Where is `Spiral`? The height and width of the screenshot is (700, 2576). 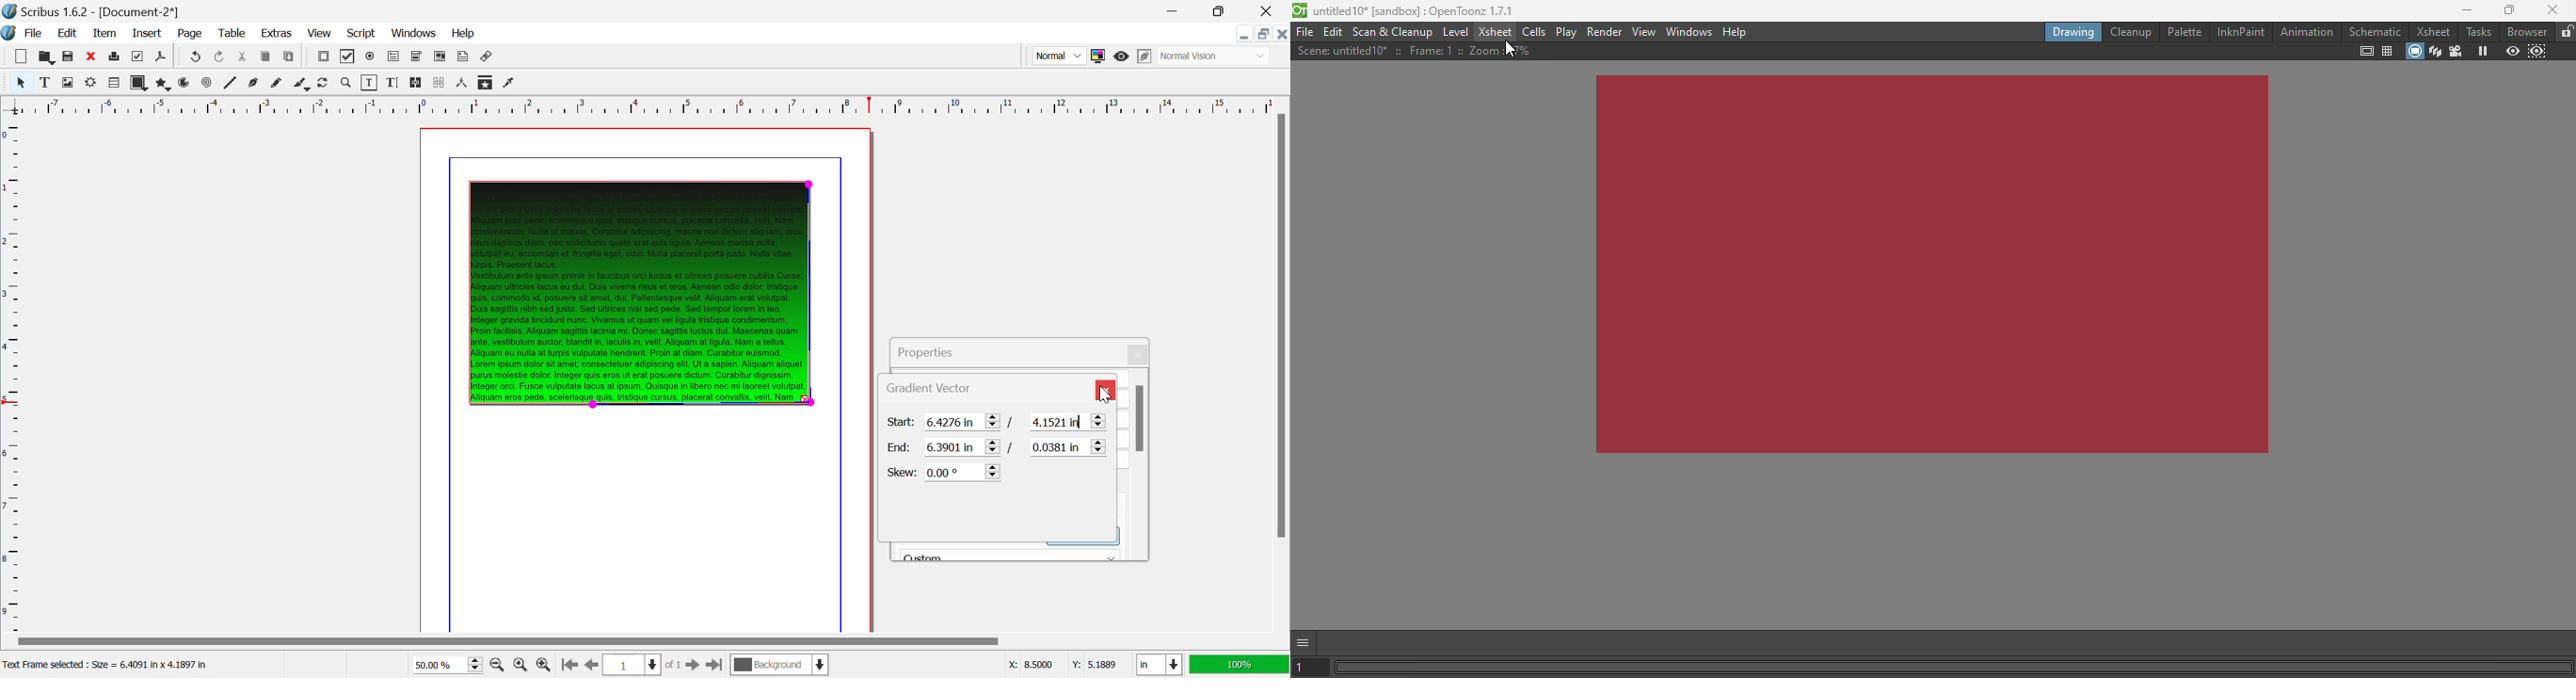
Spiral is located at coordinates (206, 83).